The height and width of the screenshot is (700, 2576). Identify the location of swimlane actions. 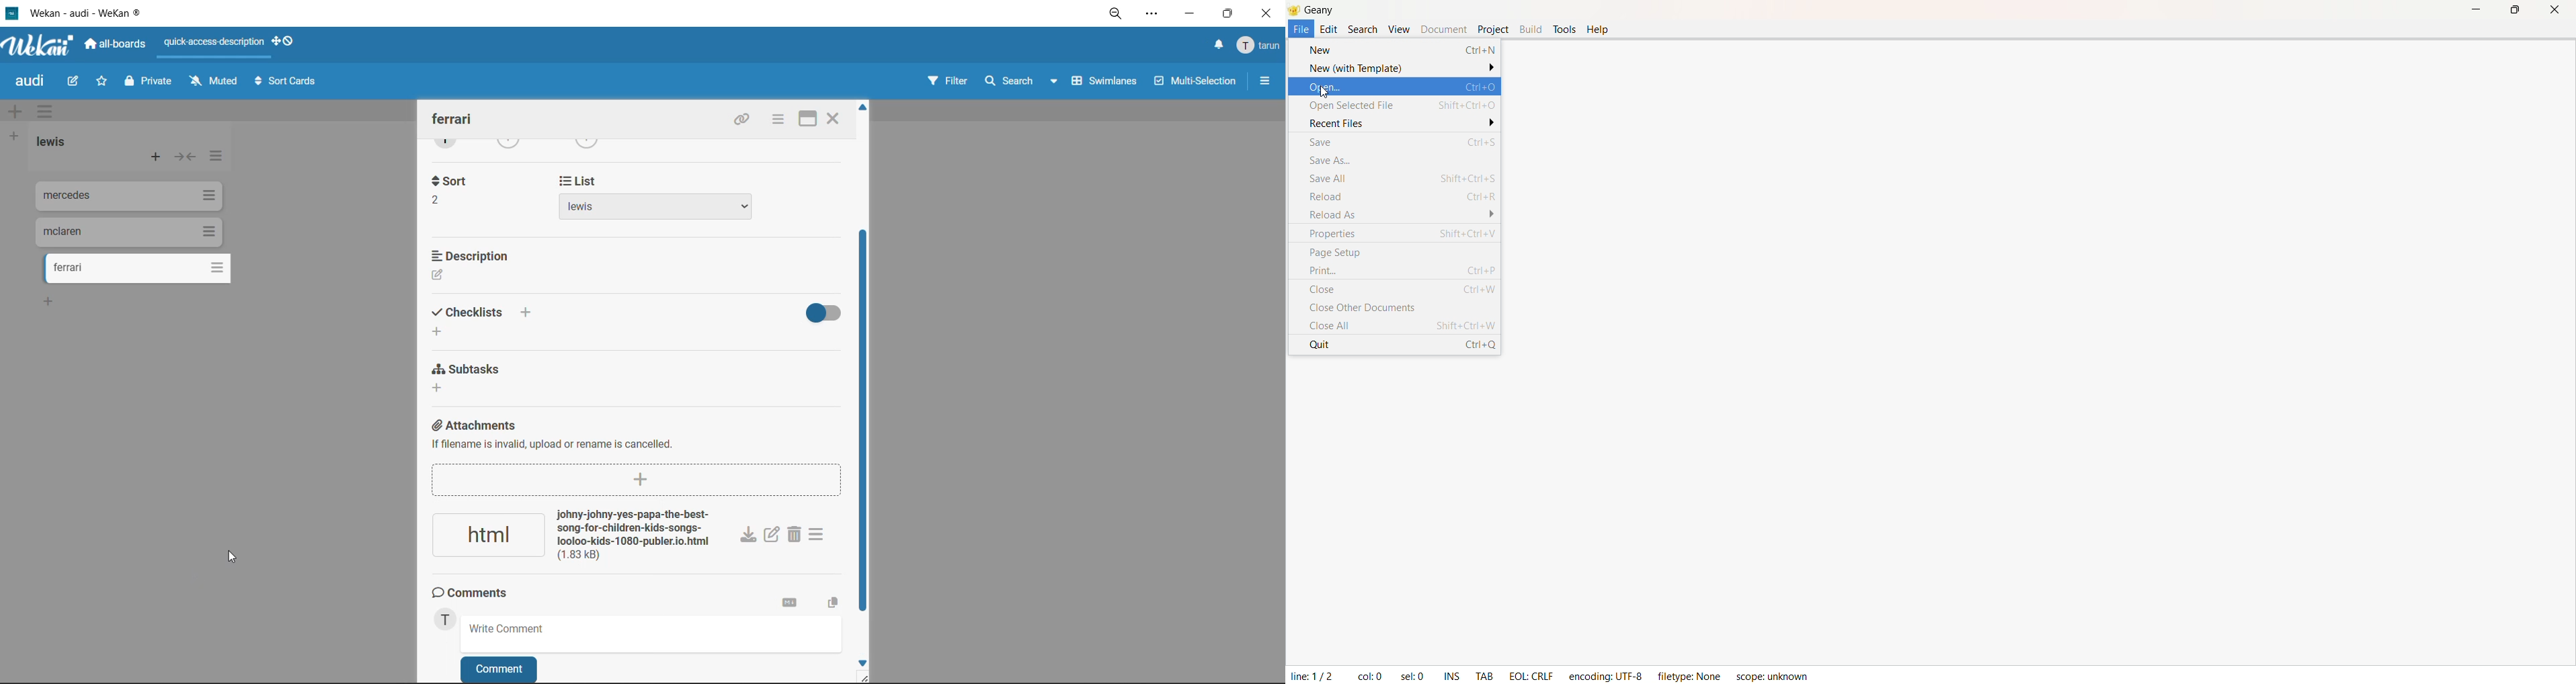
(43, 110).